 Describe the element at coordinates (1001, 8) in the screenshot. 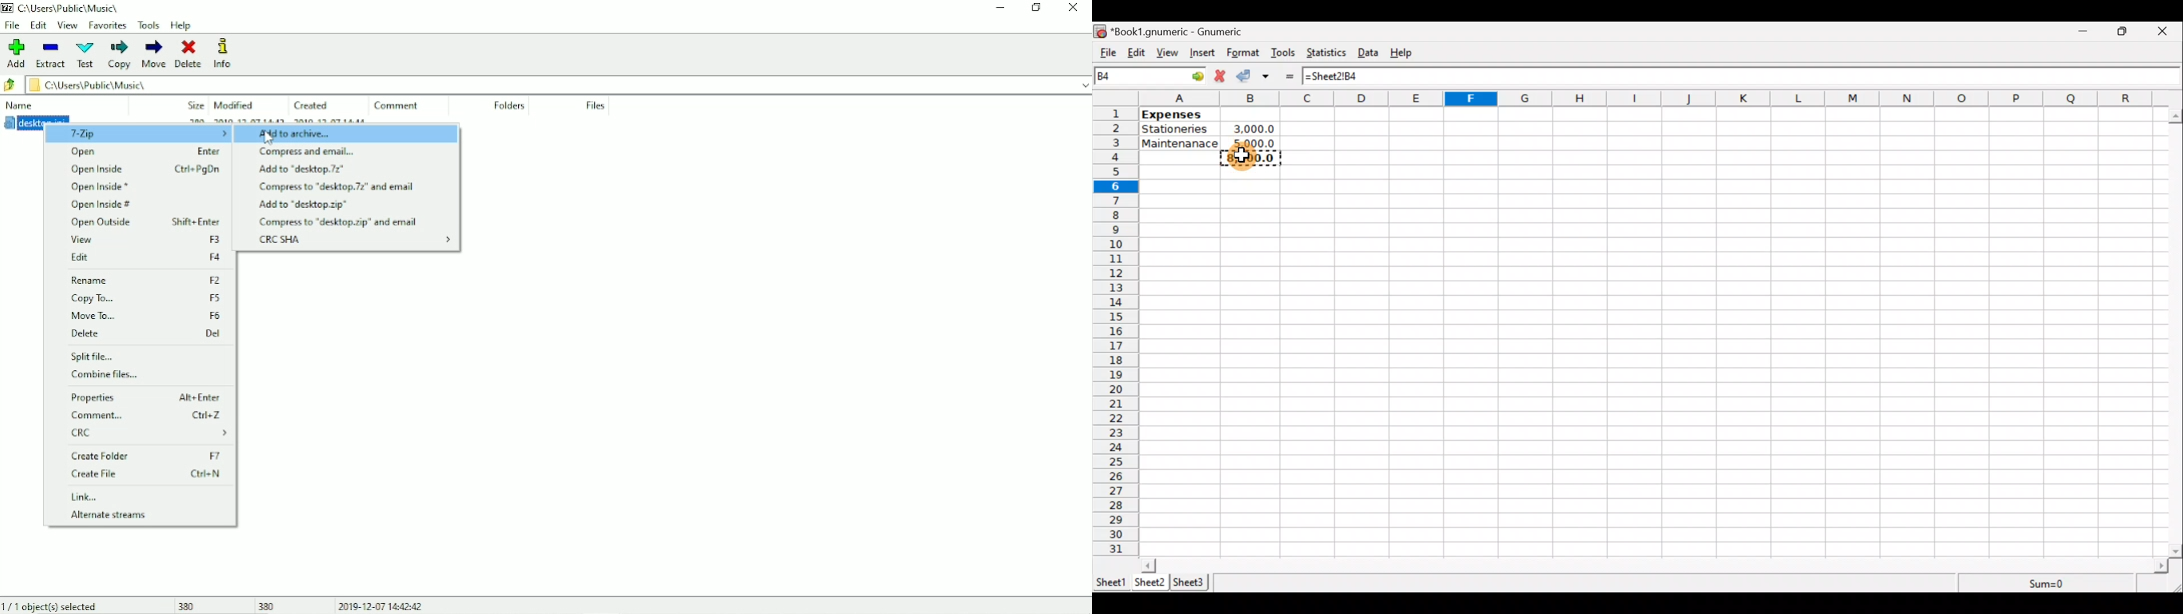

I see `Minimize` at that location.